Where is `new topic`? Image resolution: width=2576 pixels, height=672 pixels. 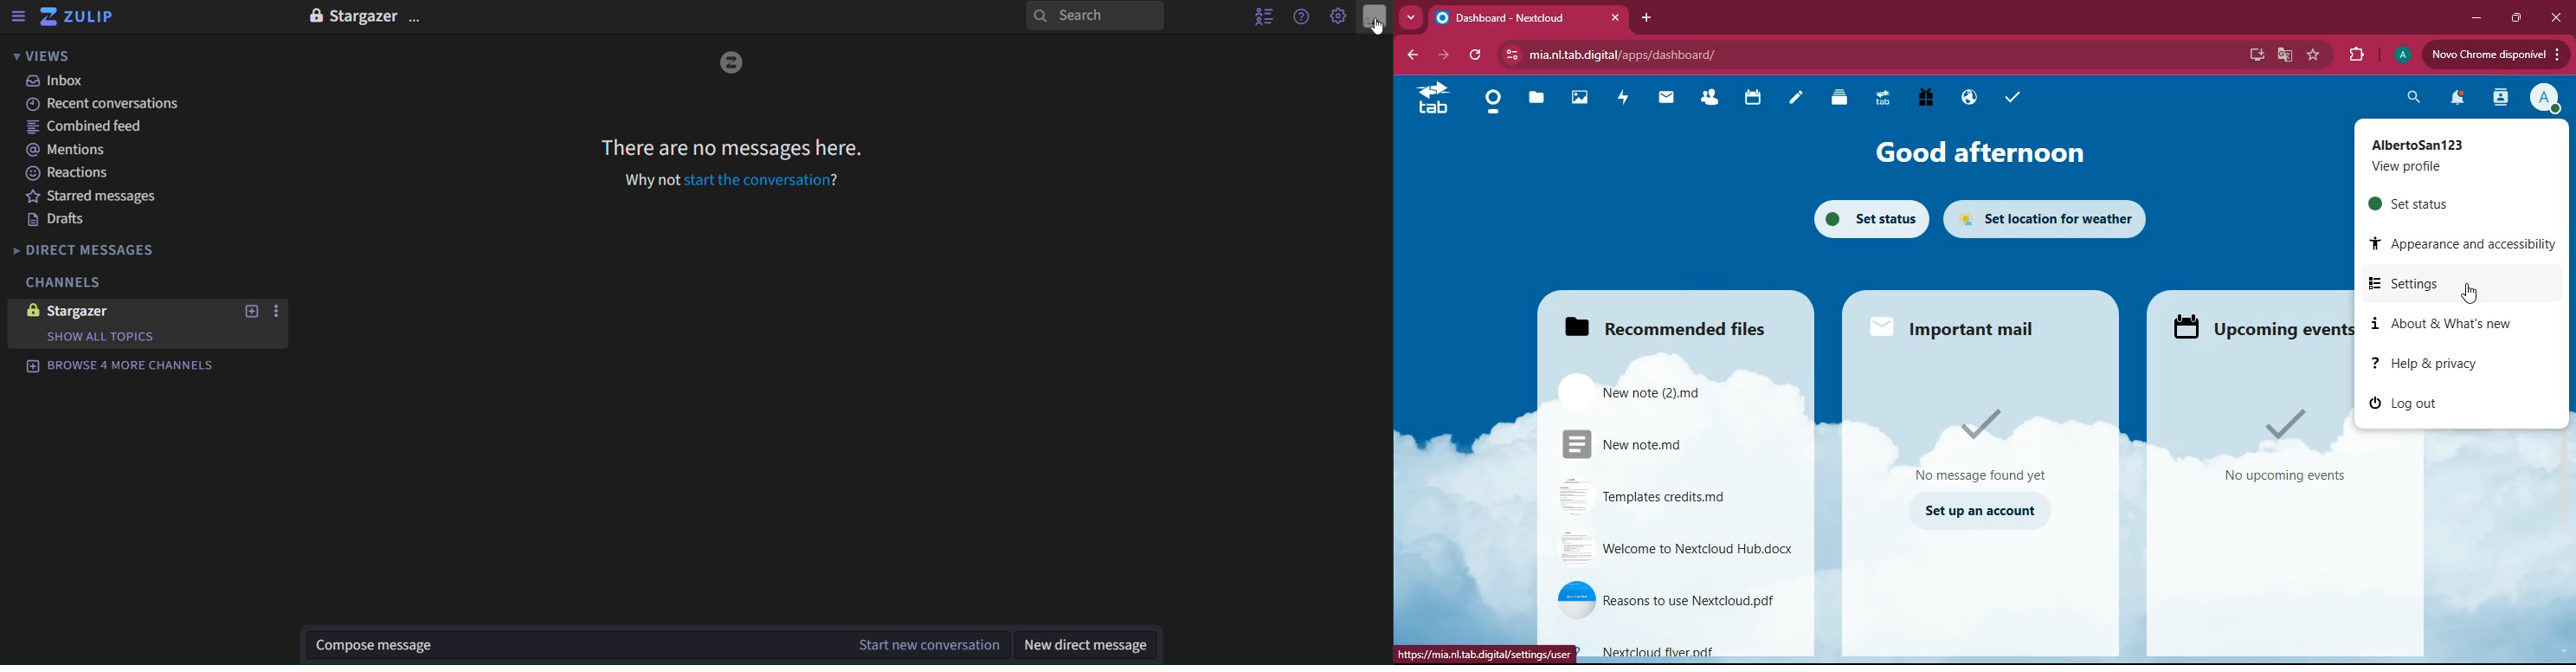 new topic is located at coordinates (252, 313).